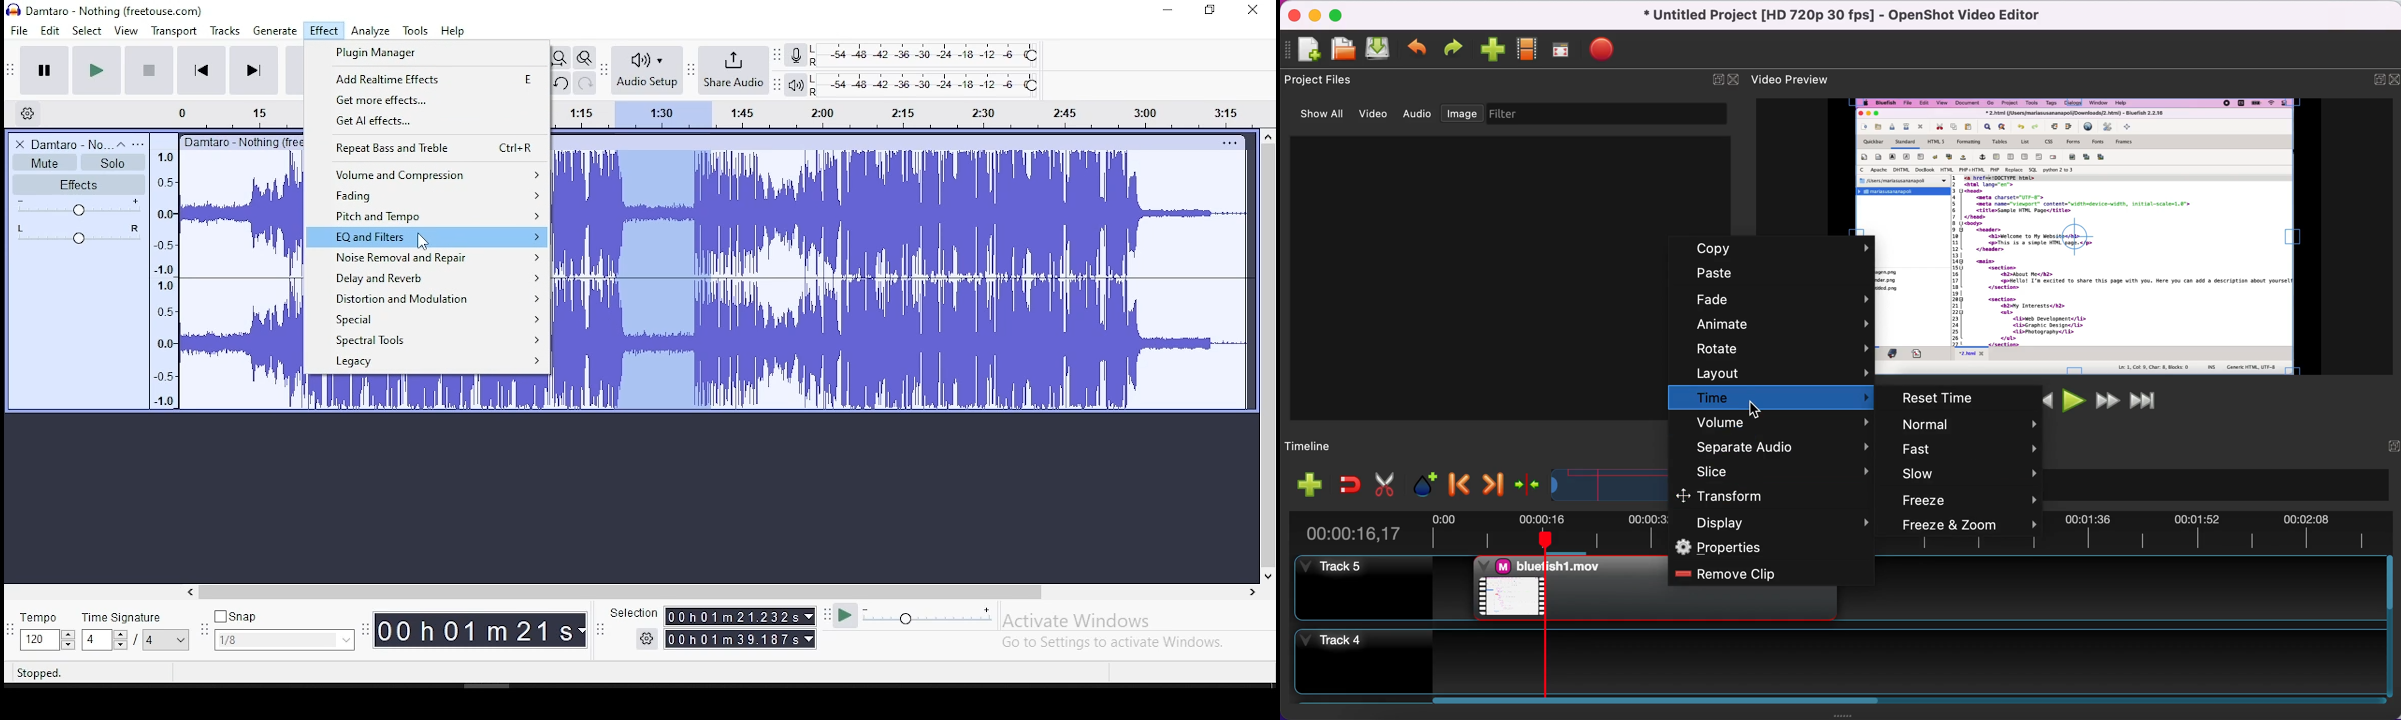  Describe the element at coordinates (1761, 496) in the screenshot. I see `transform` at that location.